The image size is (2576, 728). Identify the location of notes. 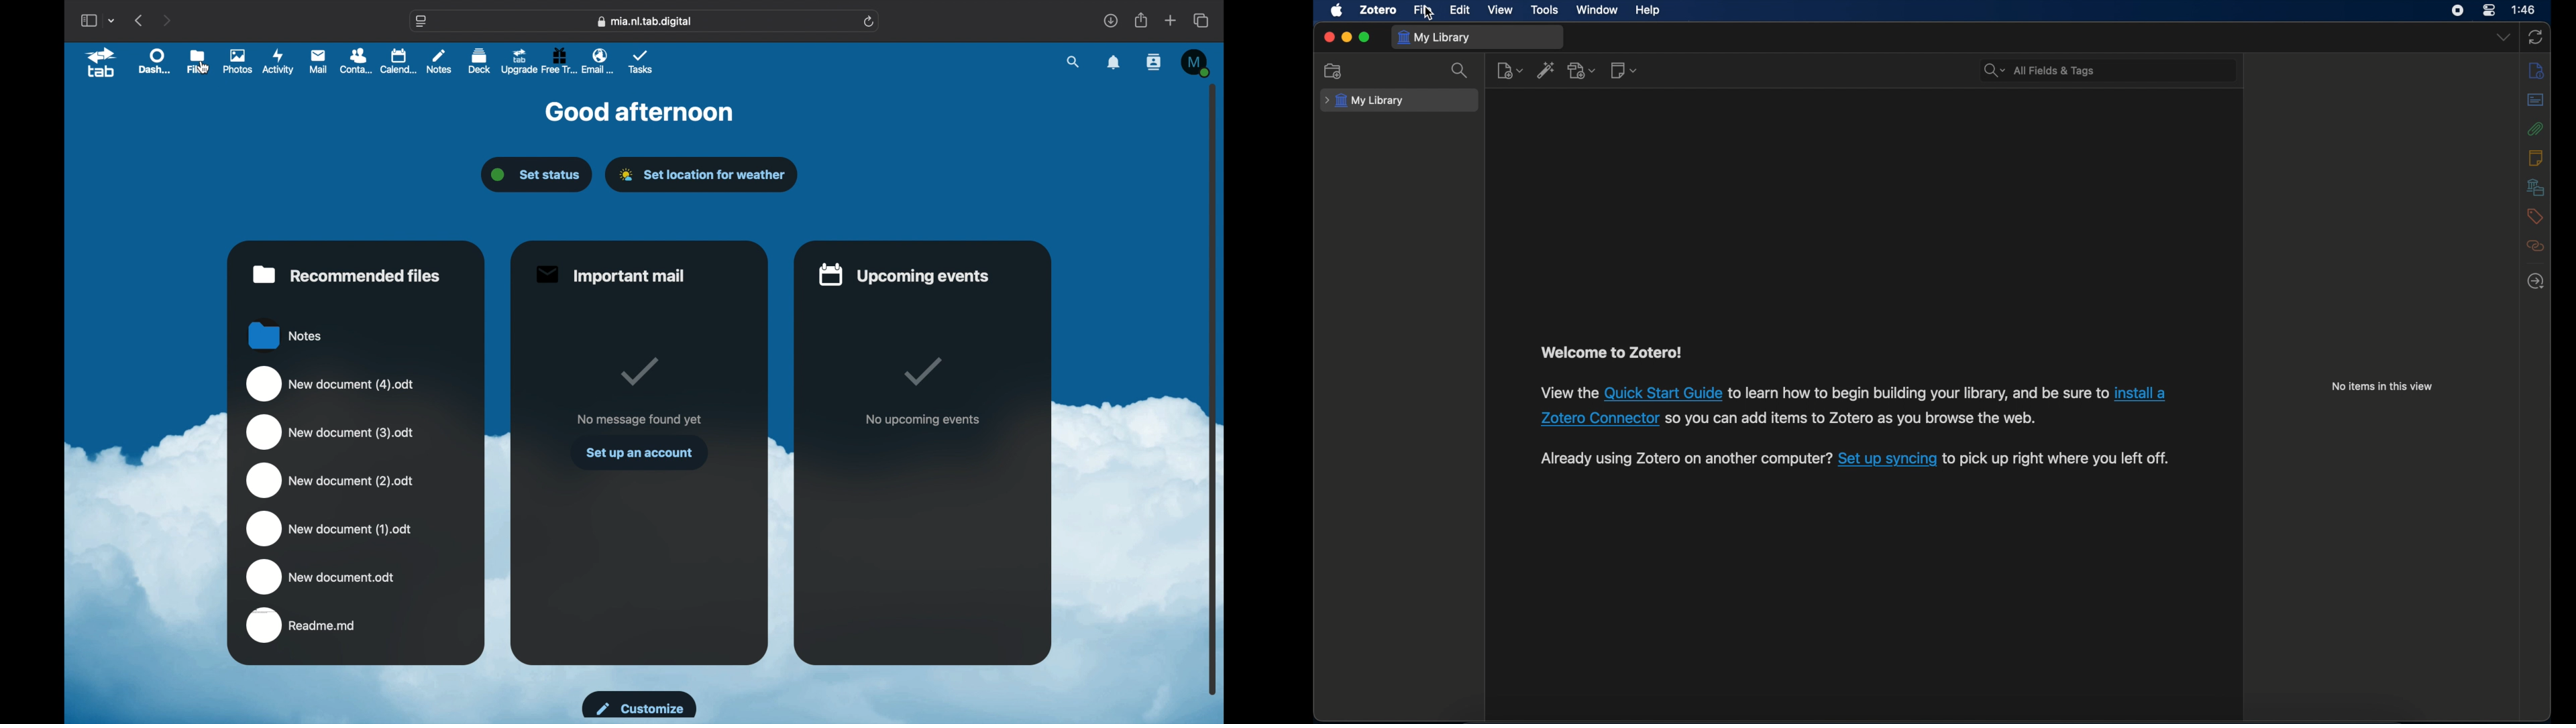
(2536, 158).